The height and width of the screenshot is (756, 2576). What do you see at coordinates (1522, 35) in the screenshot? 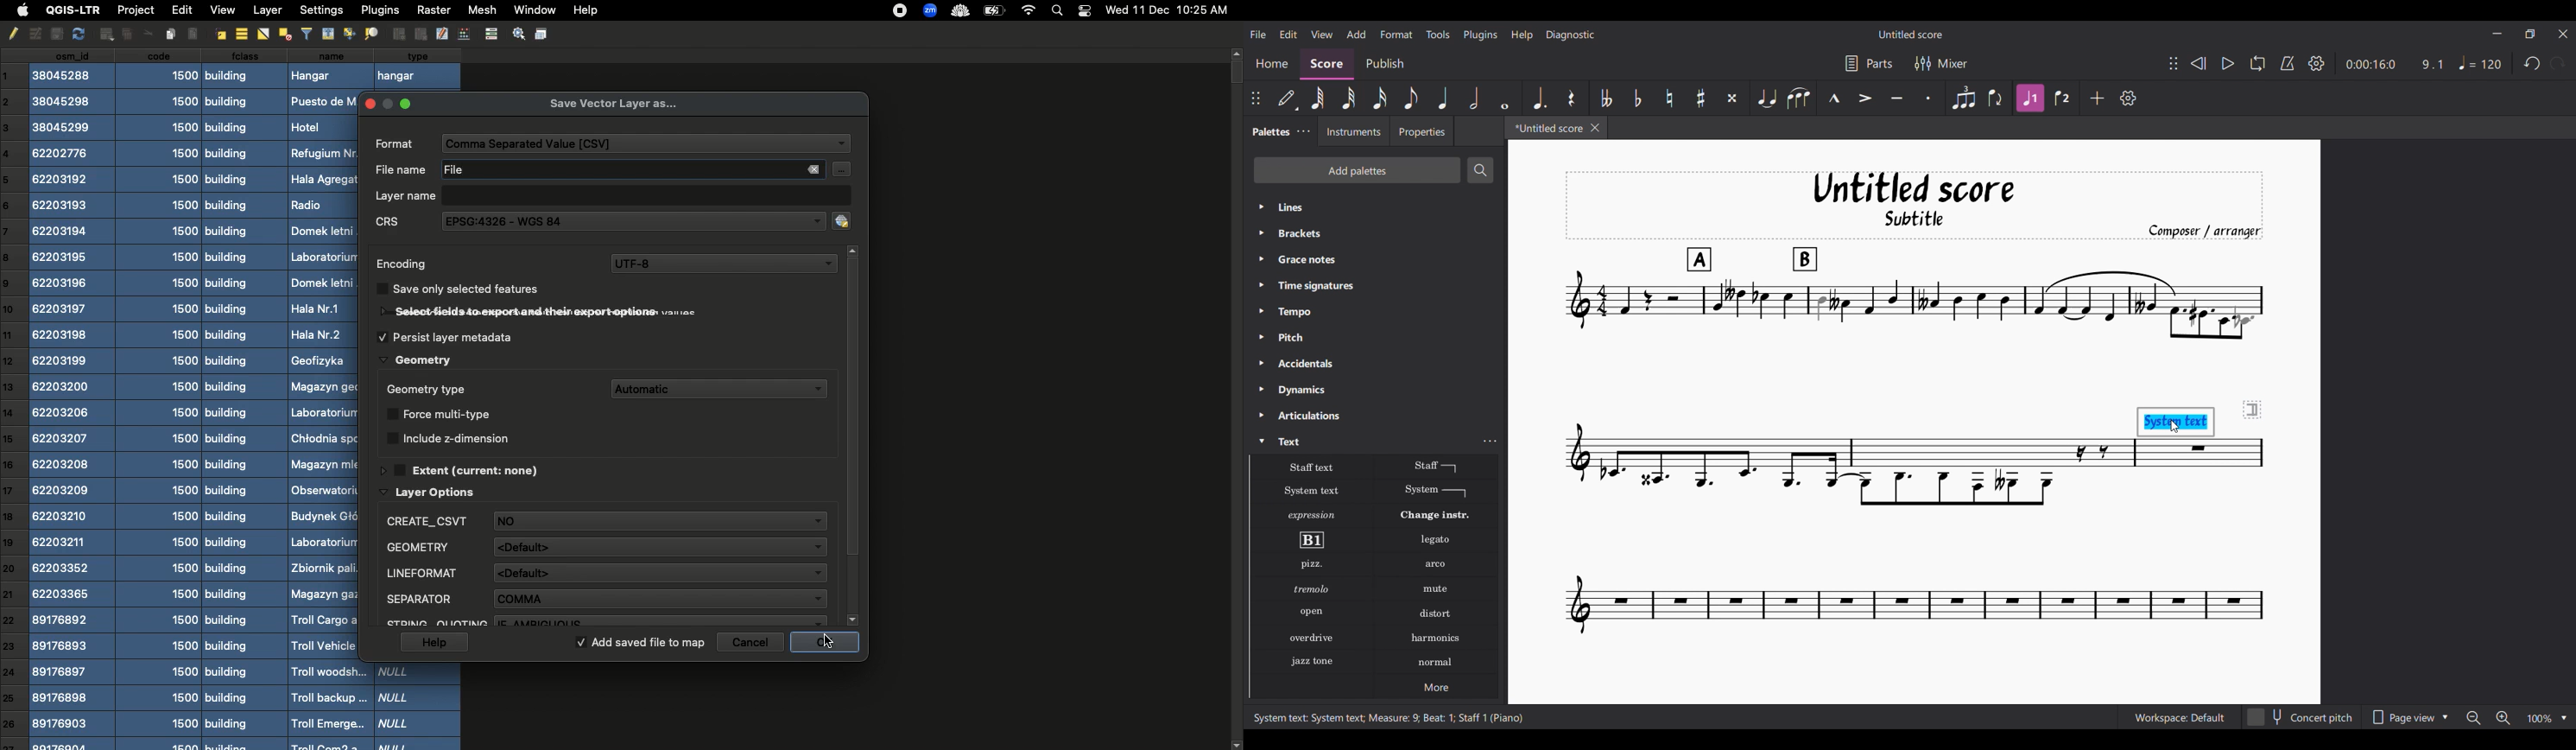
I see `Help menu` at bounding box center [1522, 35].